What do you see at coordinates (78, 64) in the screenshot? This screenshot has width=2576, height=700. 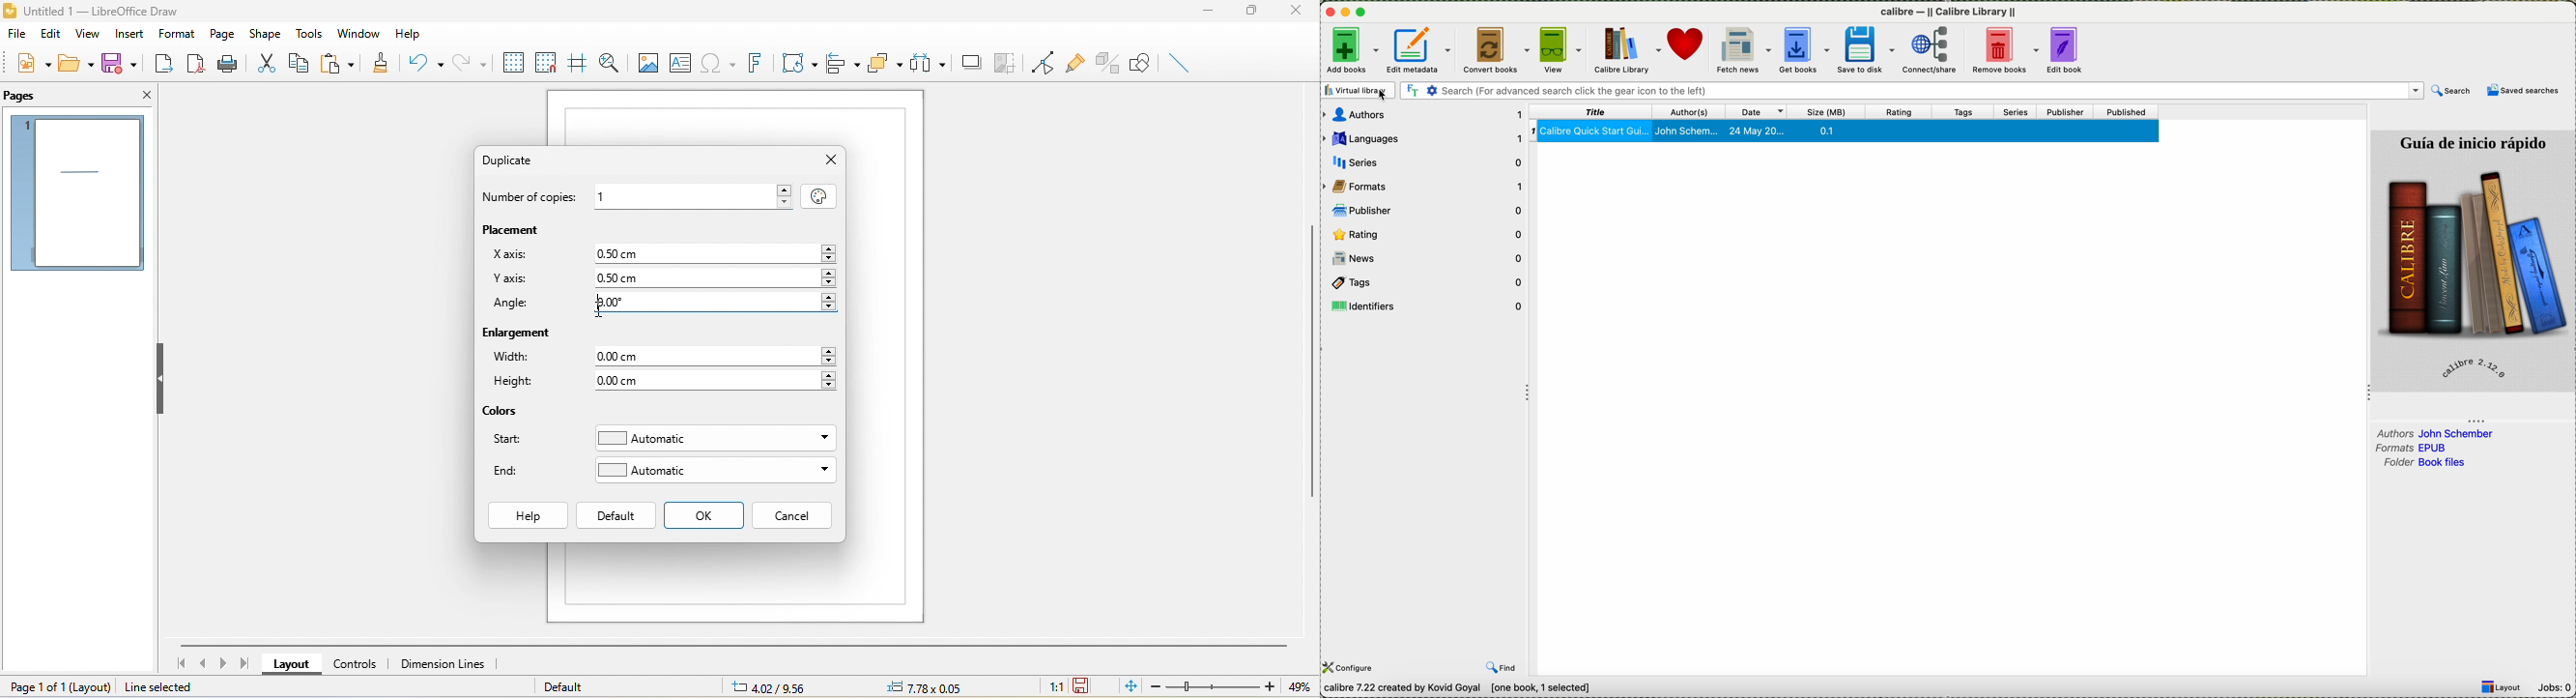 I see `open` at bounding box center [78, 64].